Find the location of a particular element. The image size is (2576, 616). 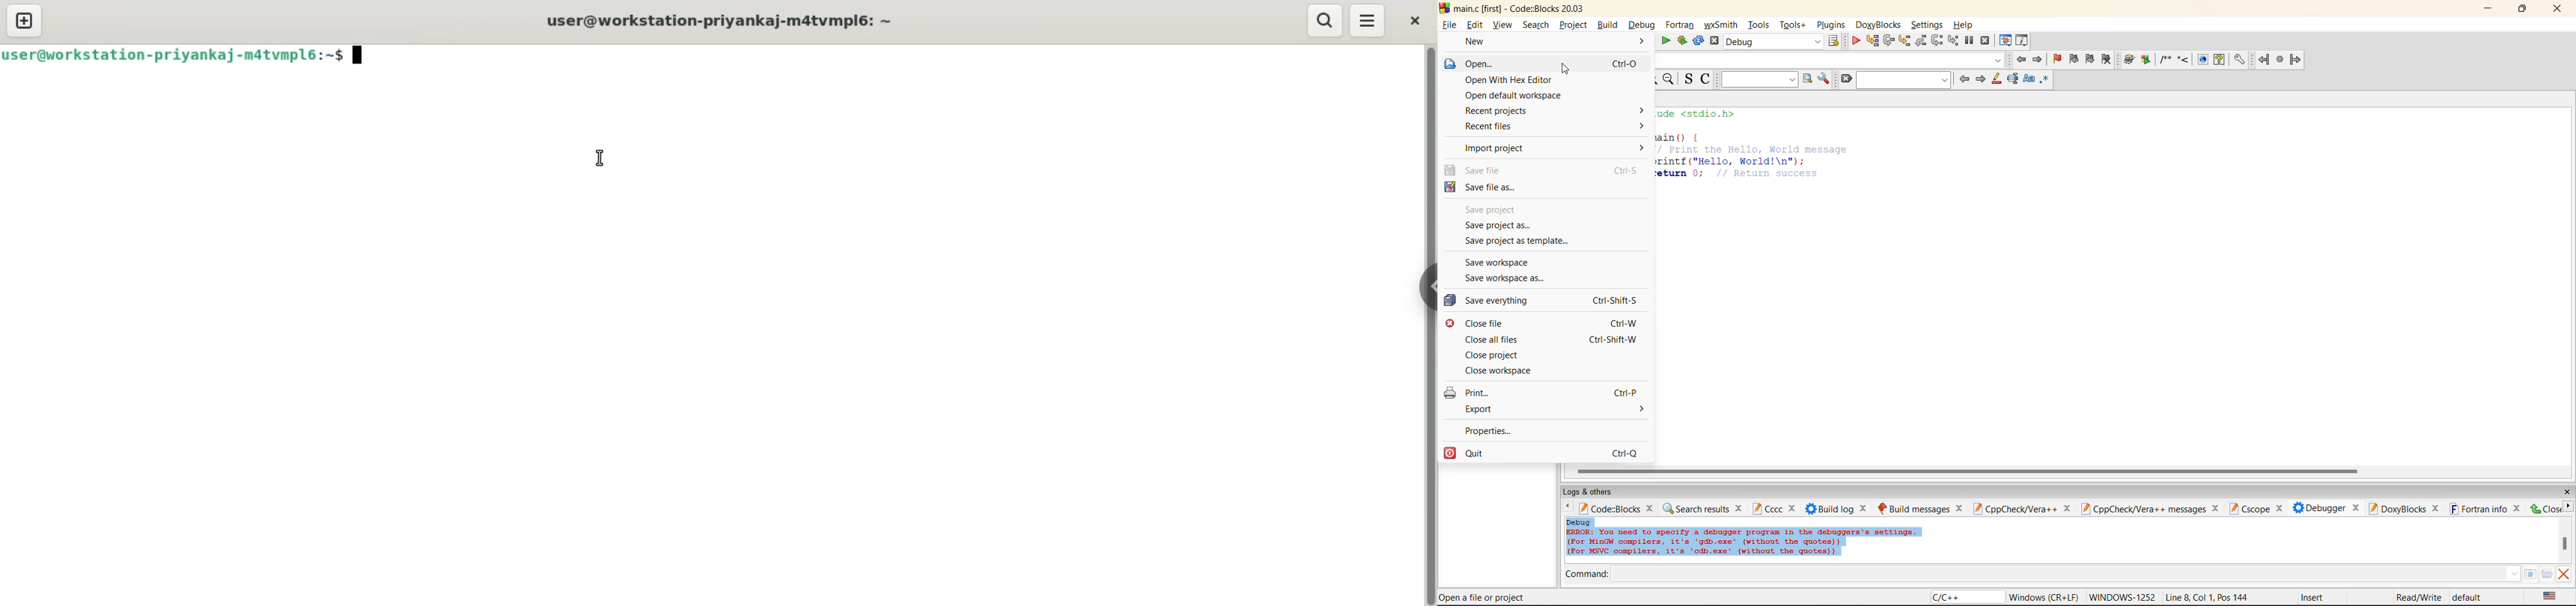

stop is located at coordinates (2281, 60).